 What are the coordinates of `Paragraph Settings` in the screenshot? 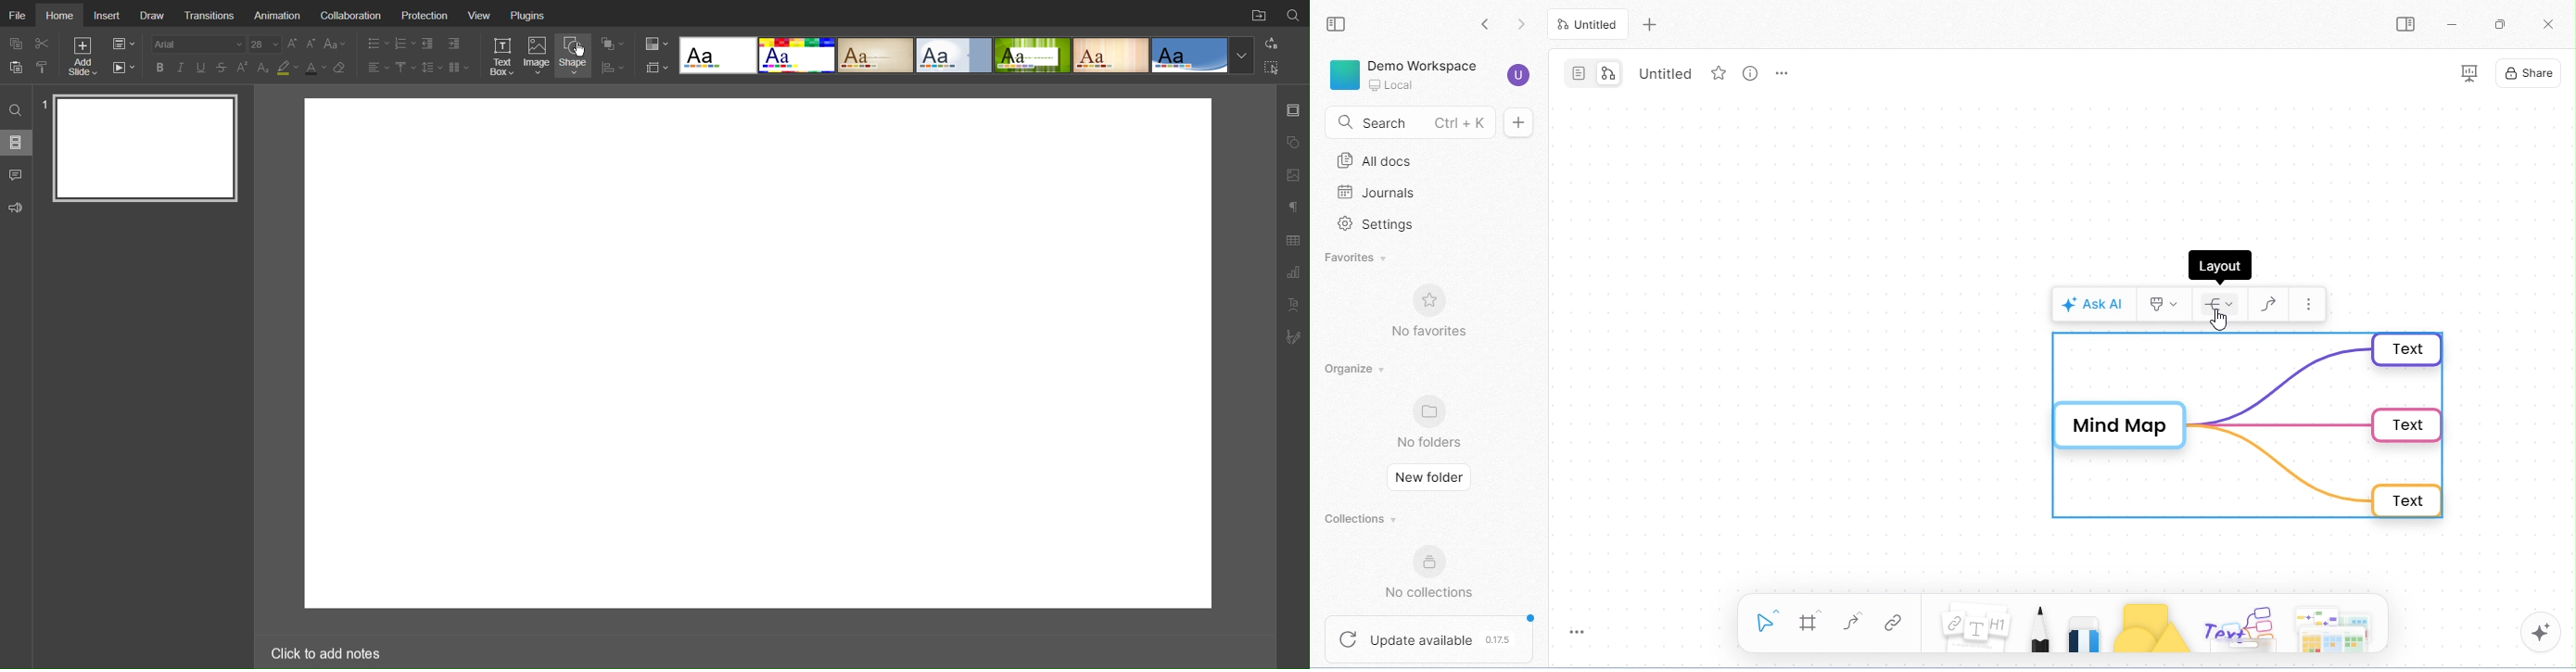 It's located at (1293, 273).